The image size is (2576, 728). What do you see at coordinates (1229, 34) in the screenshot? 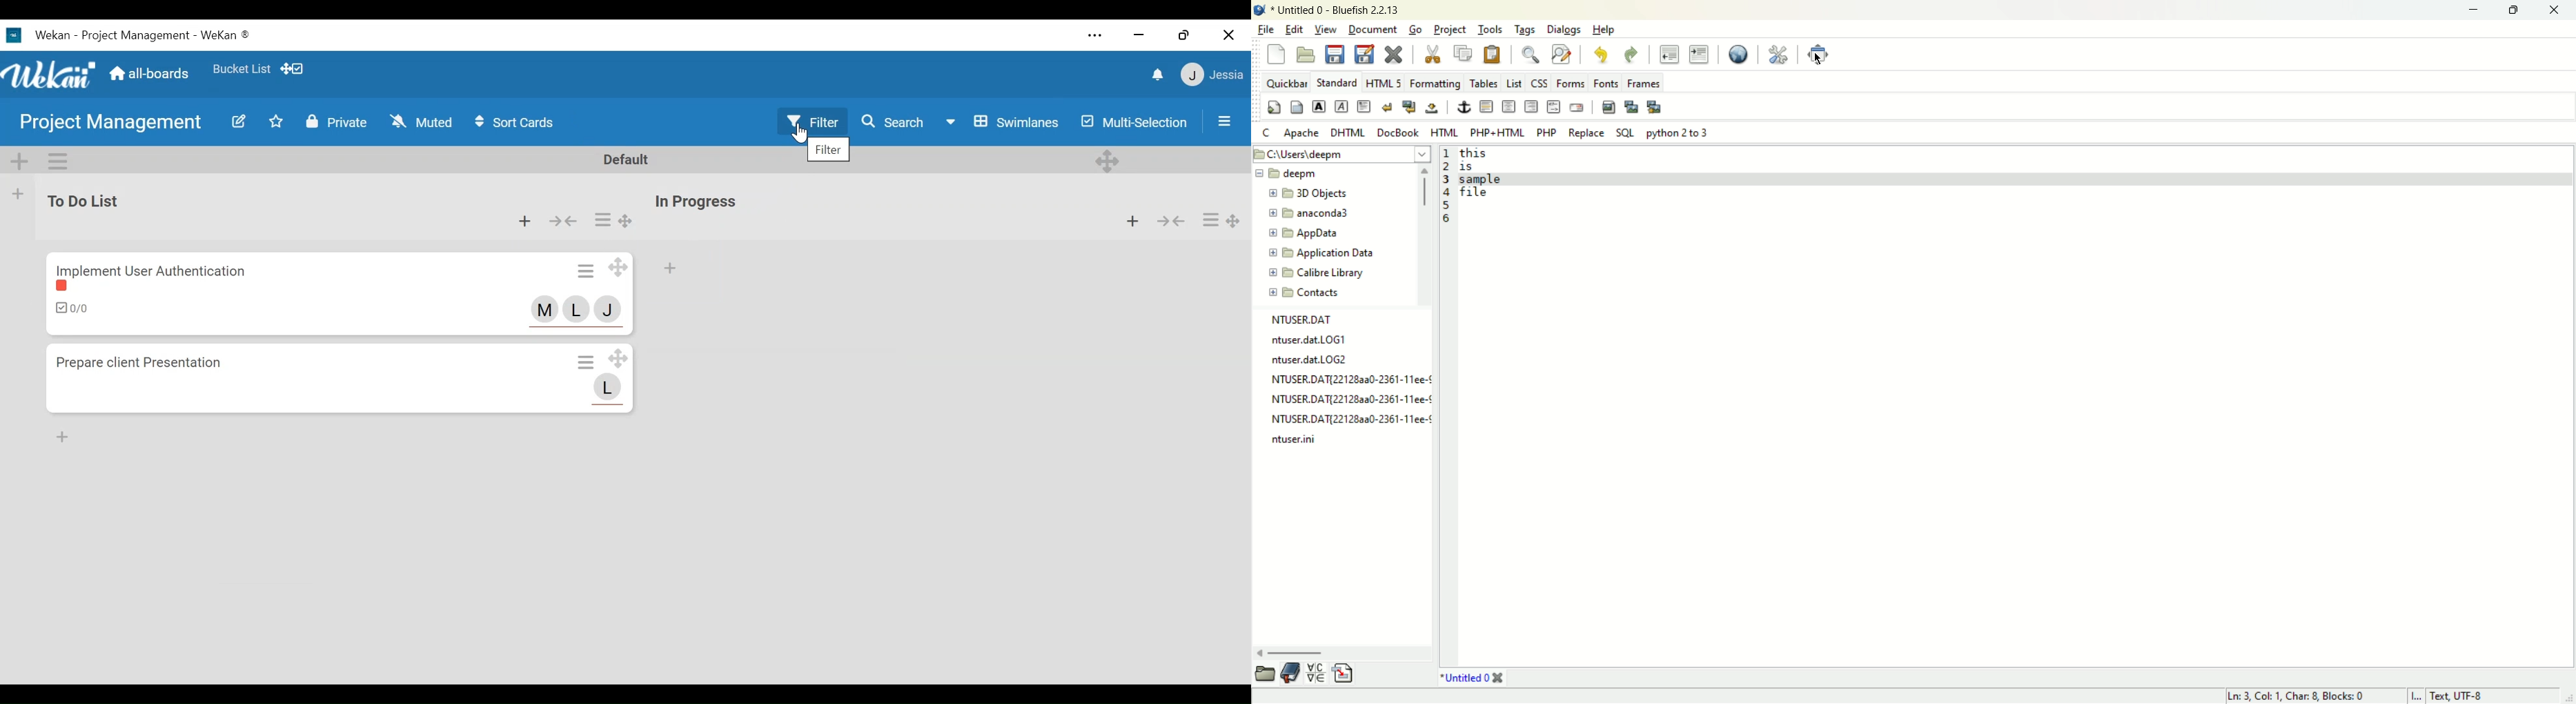
I see `Close` at bounding box center [1229, 34].